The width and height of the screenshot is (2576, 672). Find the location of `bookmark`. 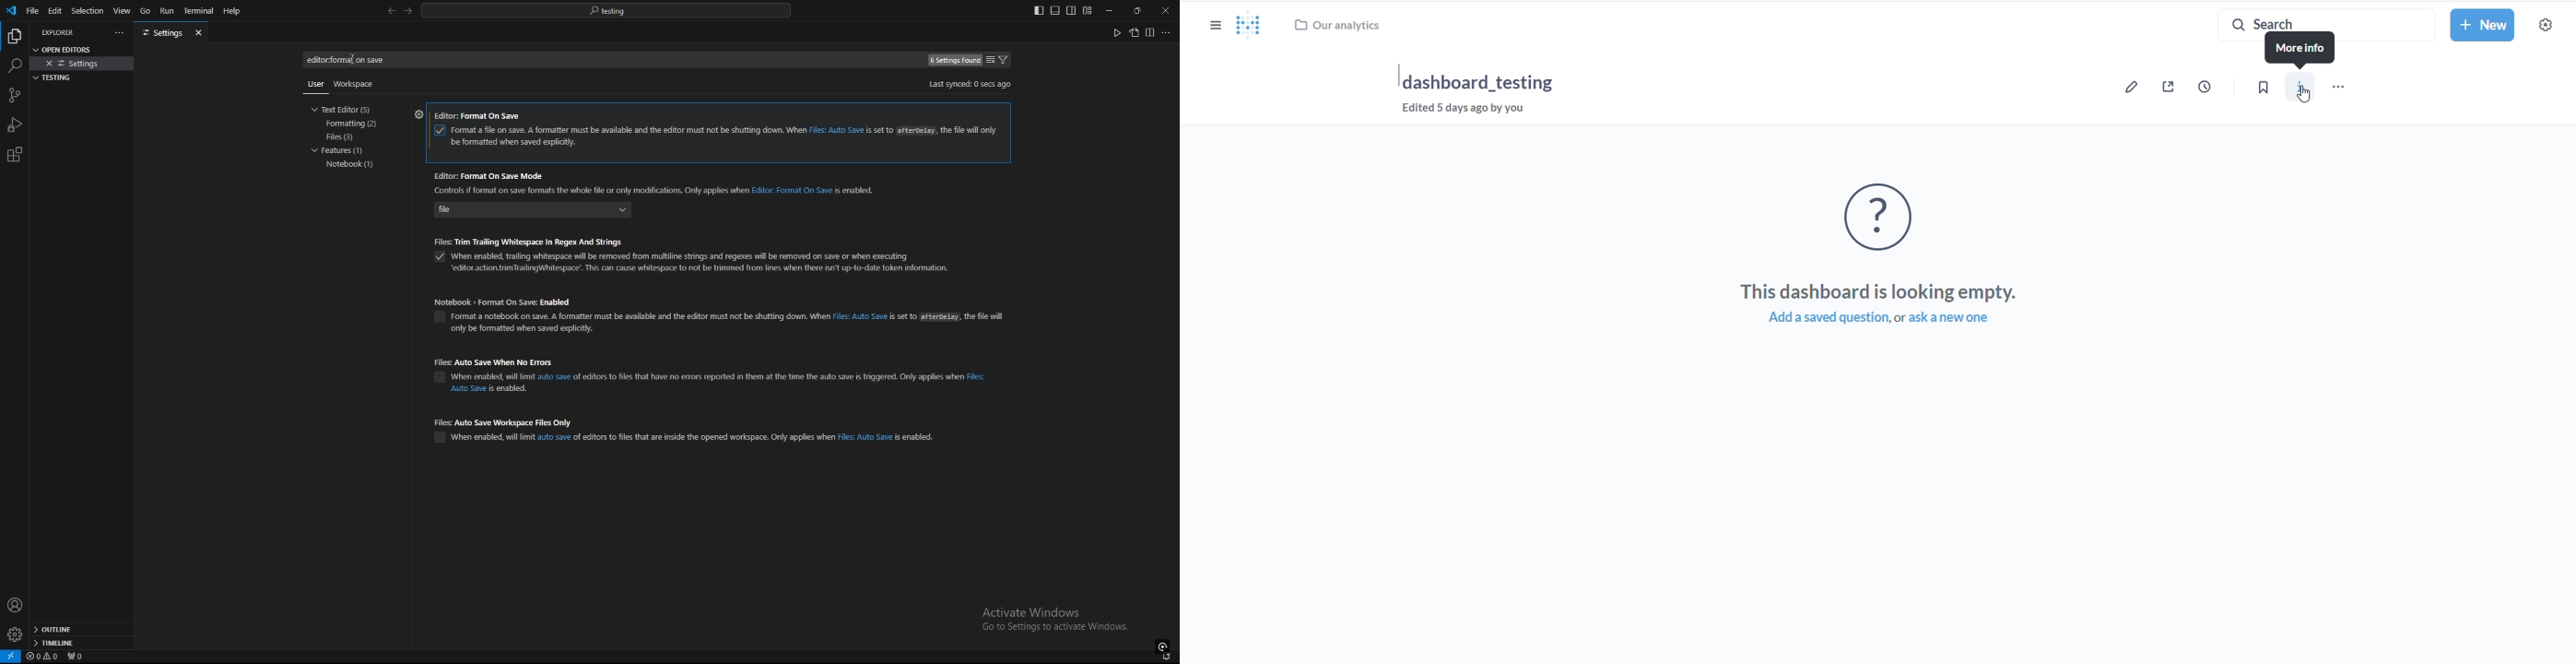

bookmark is located at coordinates (2268, 92).